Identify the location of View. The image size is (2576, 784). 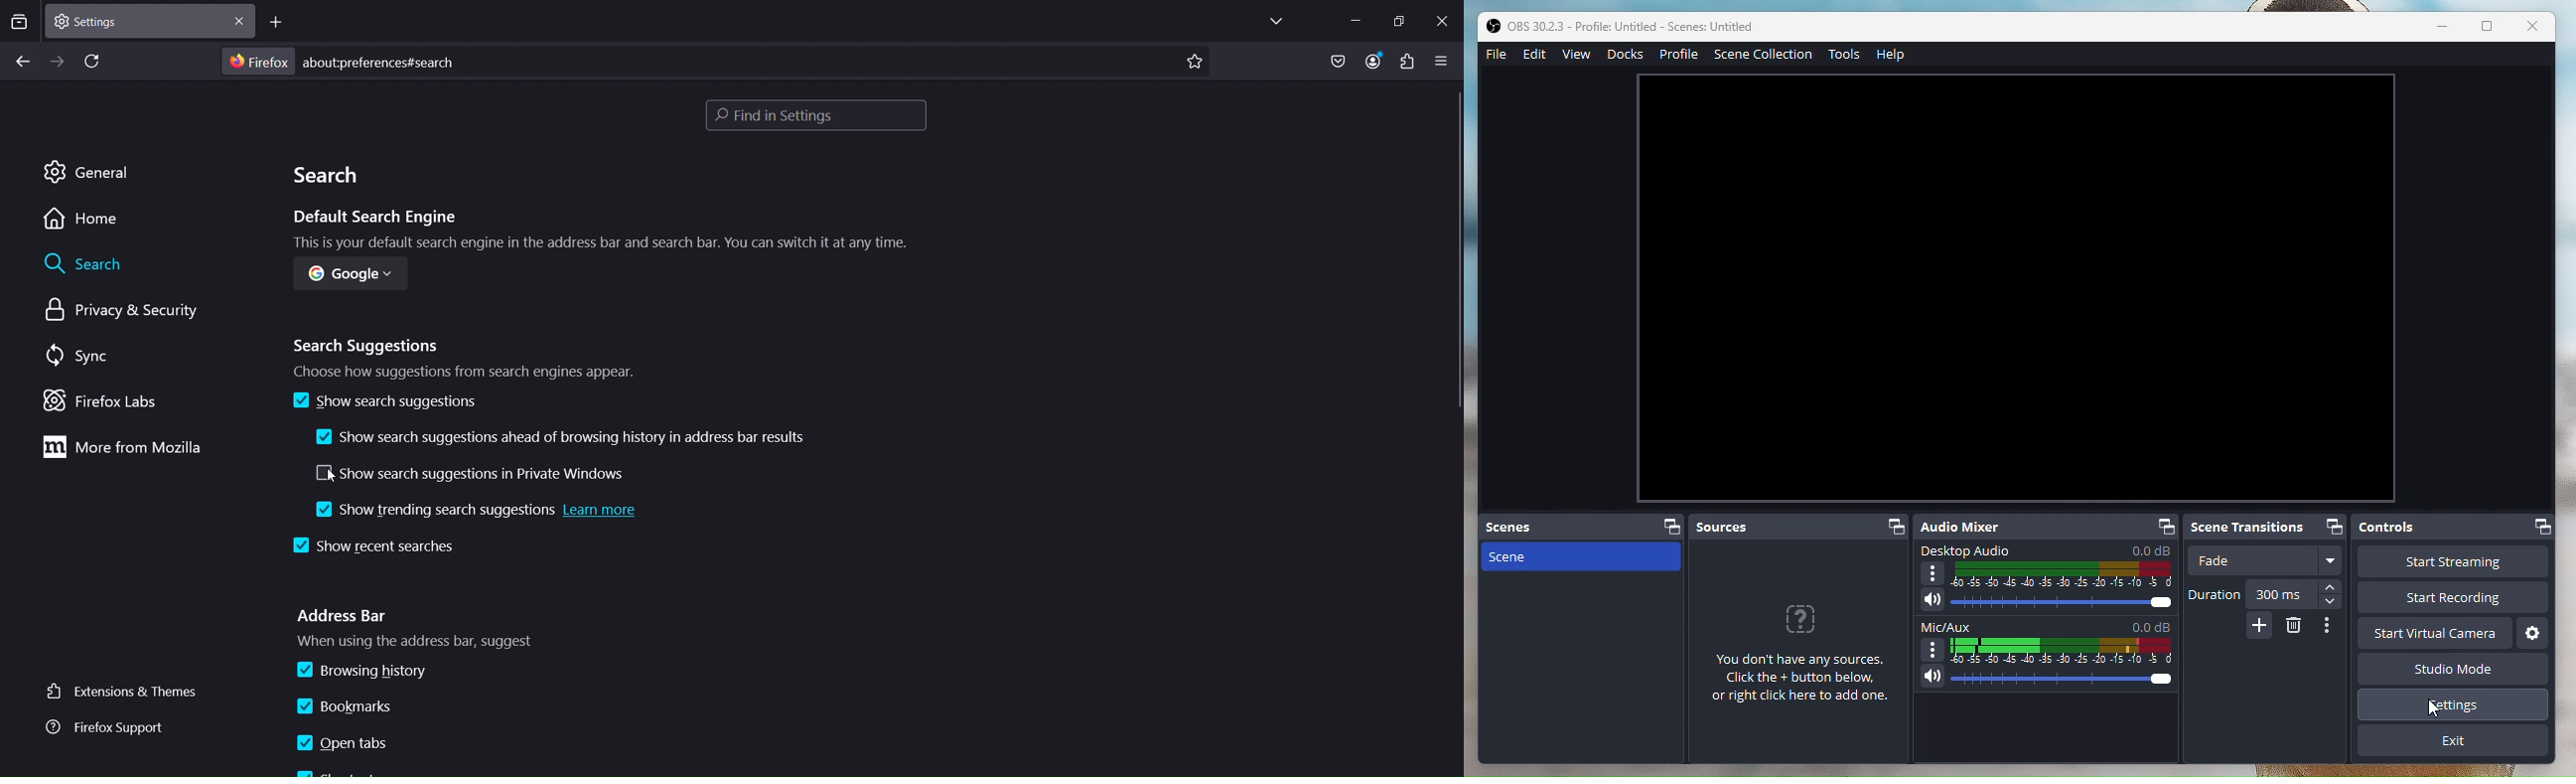
(1579, 55).